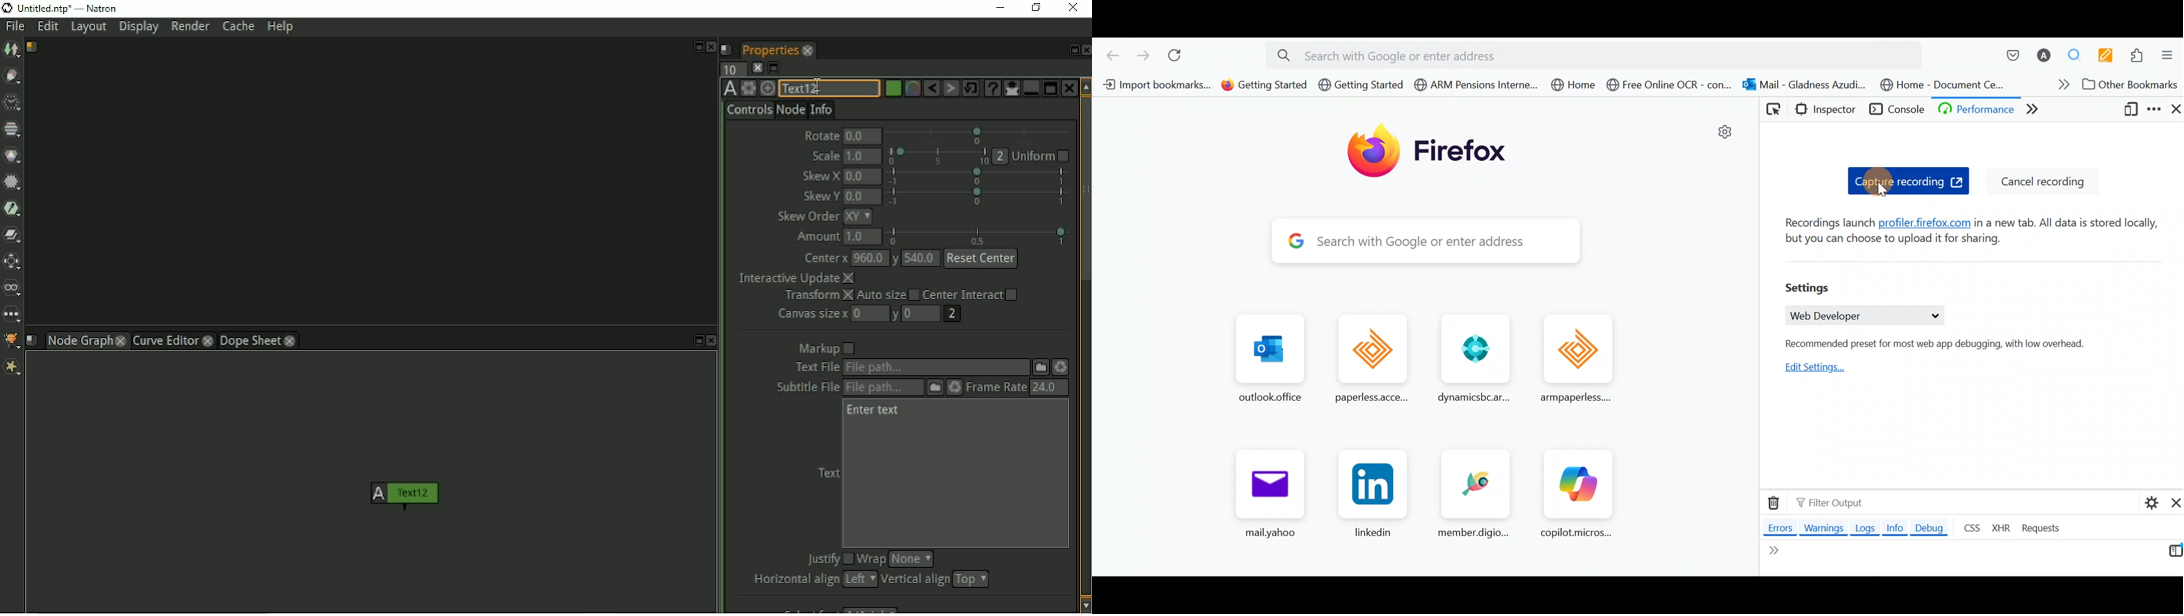 This screenshot has width=2184, height=616. I want to click on Logs, so click(1864, 528).